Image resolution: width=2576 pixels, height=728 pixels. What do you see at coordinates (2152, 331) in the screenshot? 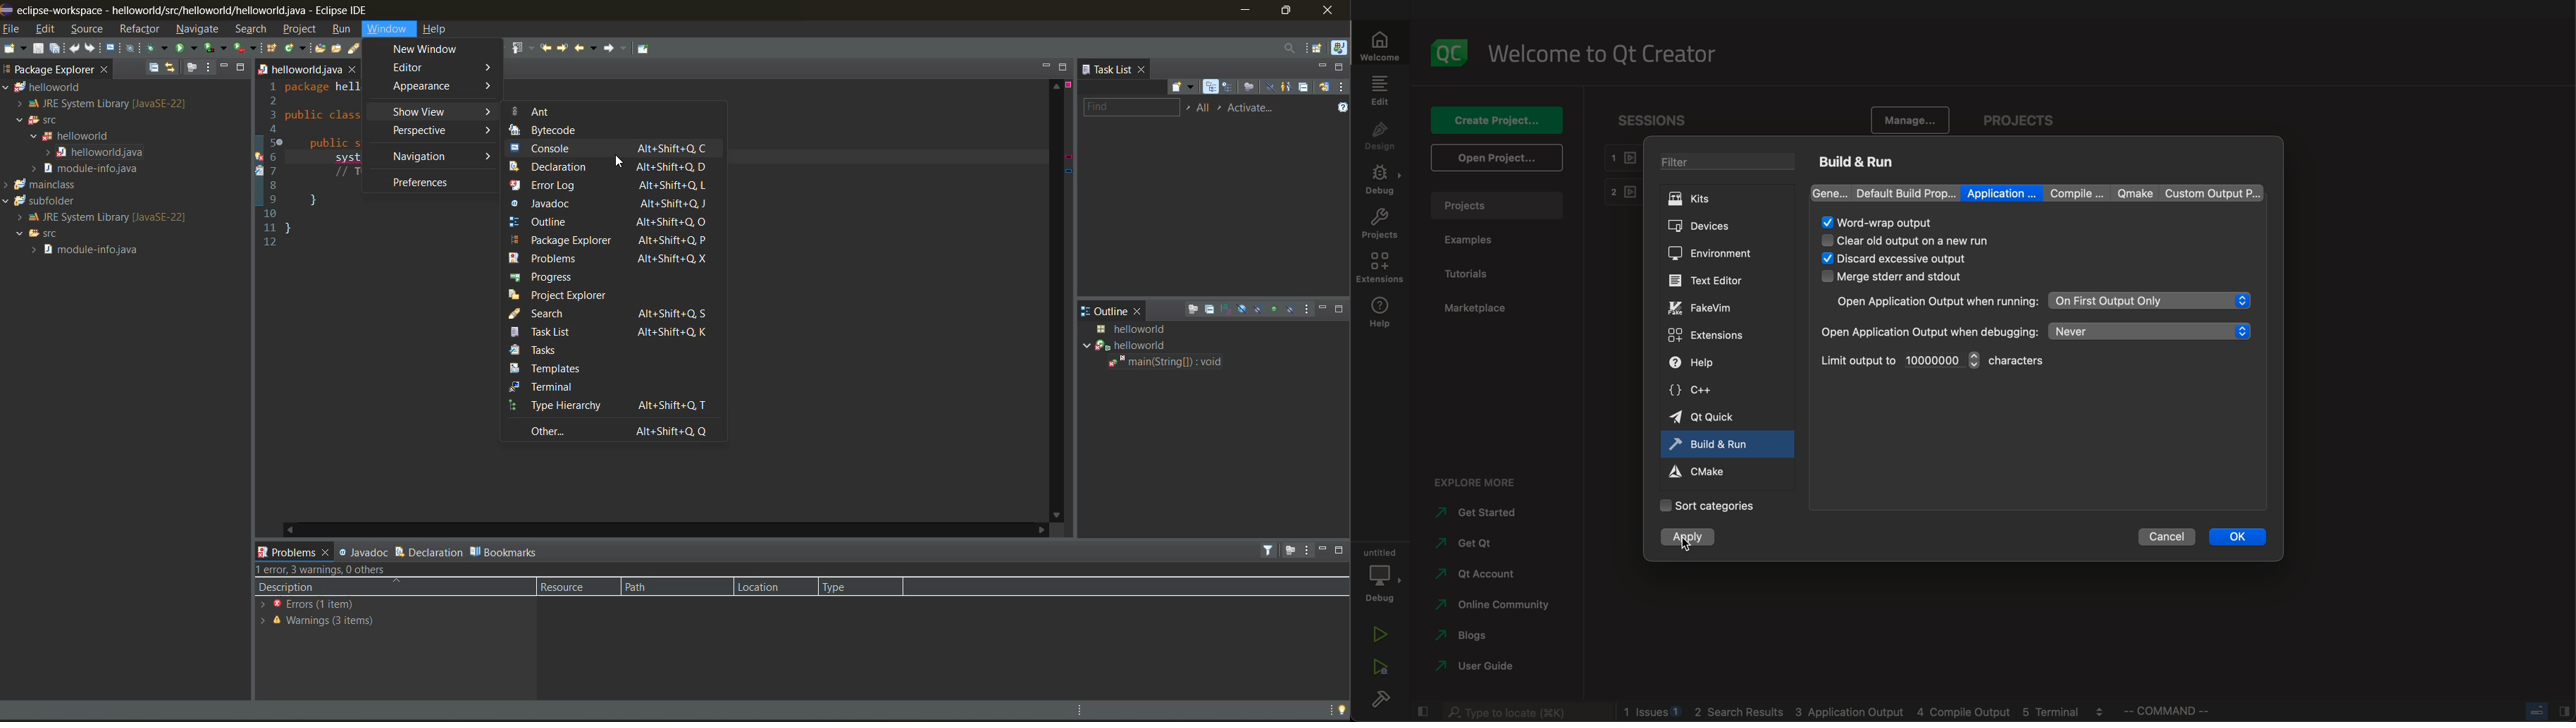
I see `never` at bounding box center [2152, 331].